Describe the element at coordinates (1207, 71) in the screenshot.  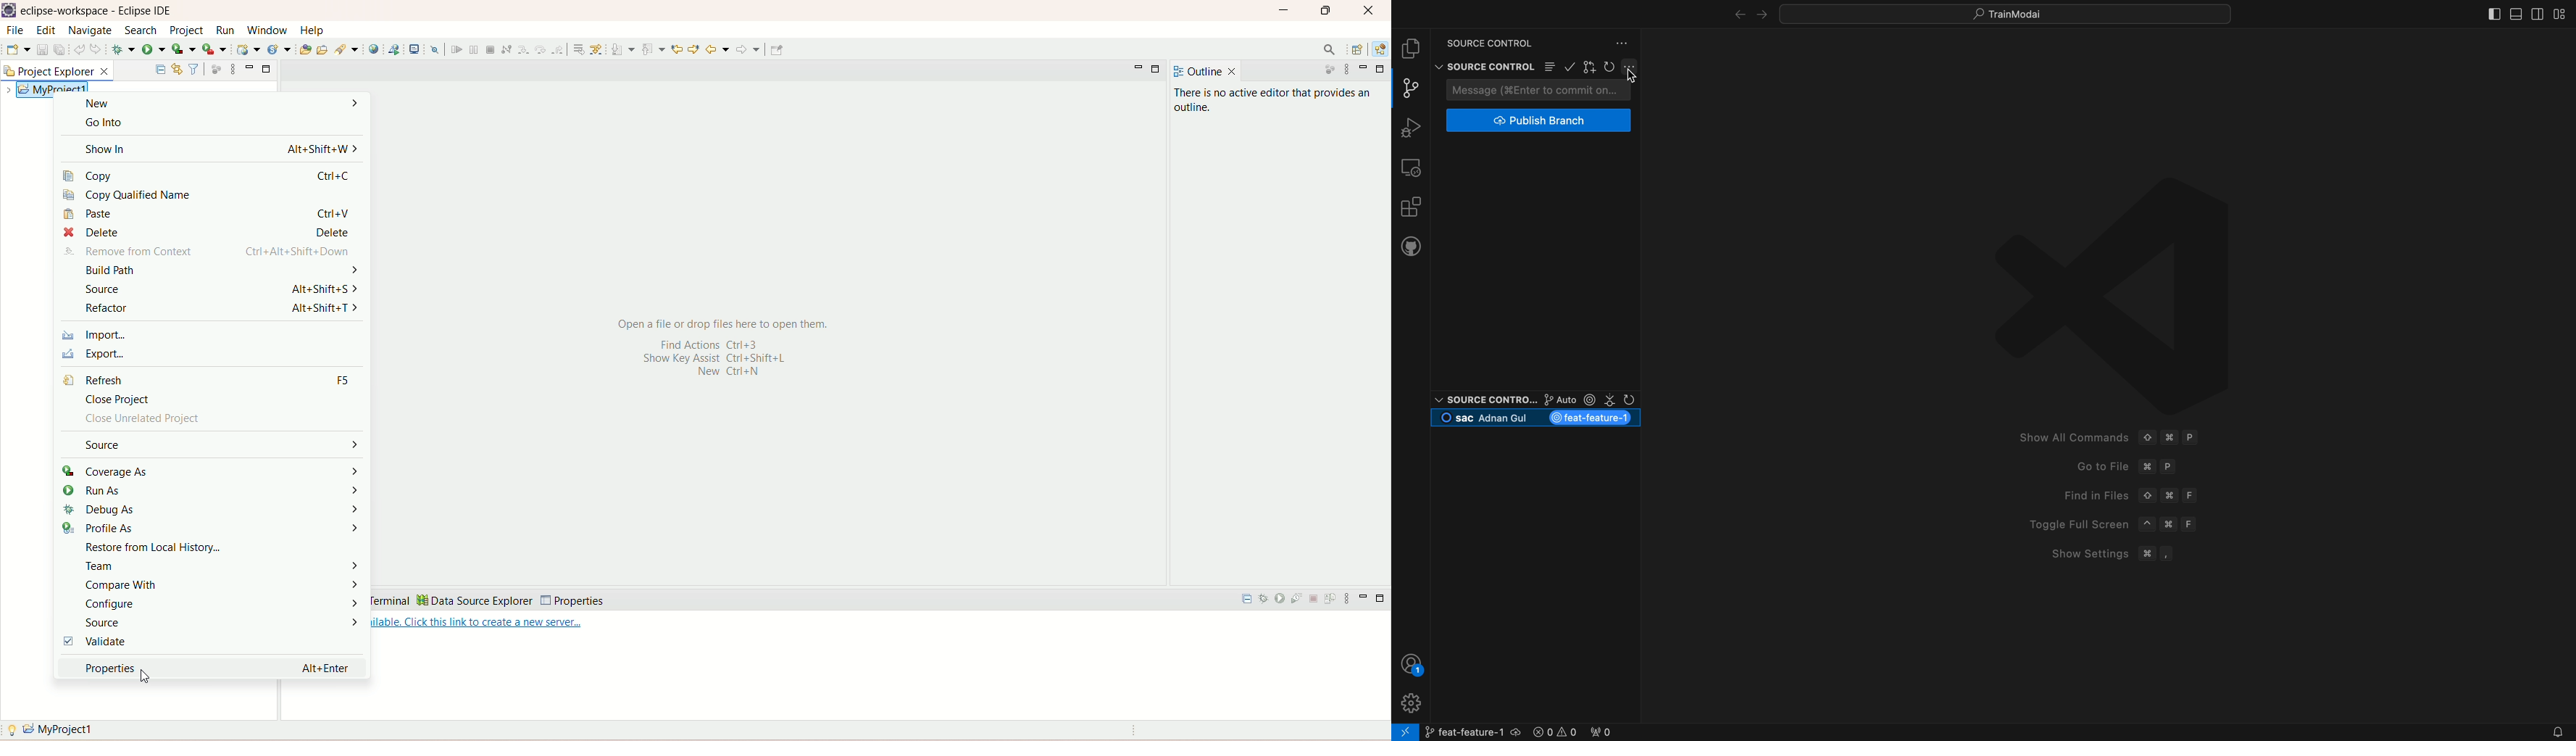
I see `outline` at that location.